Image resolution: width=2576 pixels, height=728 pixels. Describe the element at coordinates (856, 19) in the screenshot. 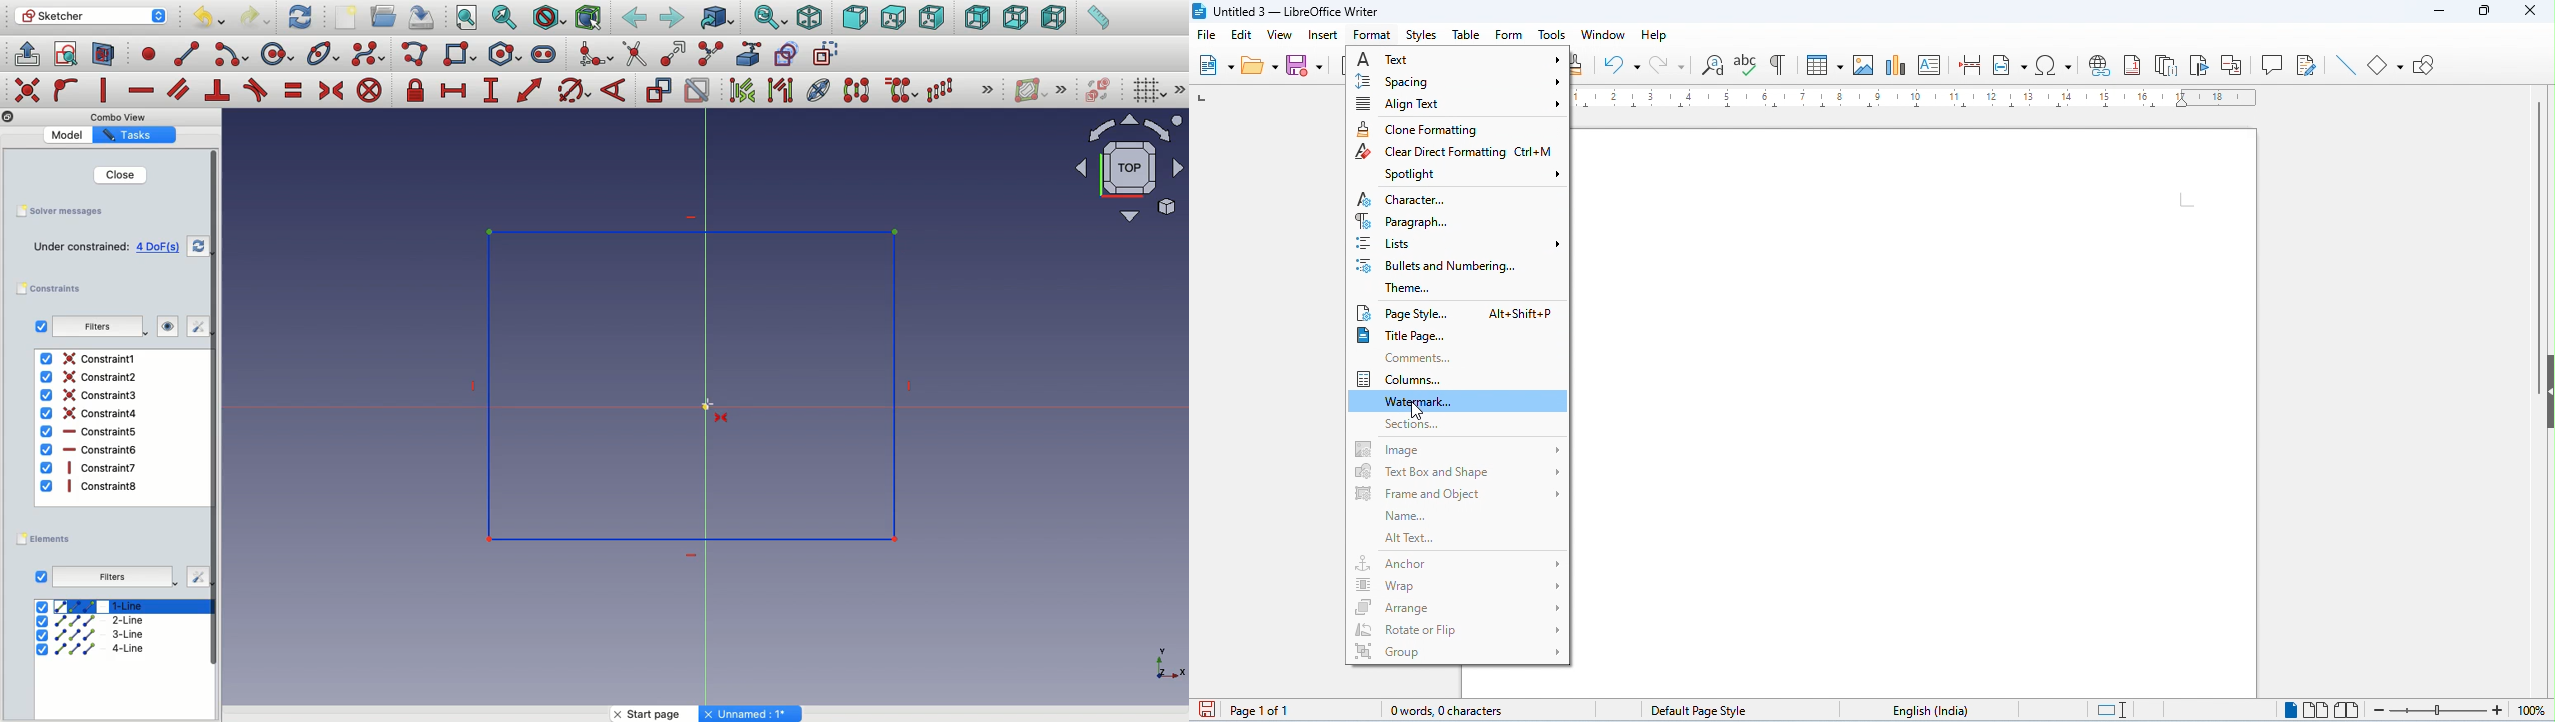

I see `Front` at that location.